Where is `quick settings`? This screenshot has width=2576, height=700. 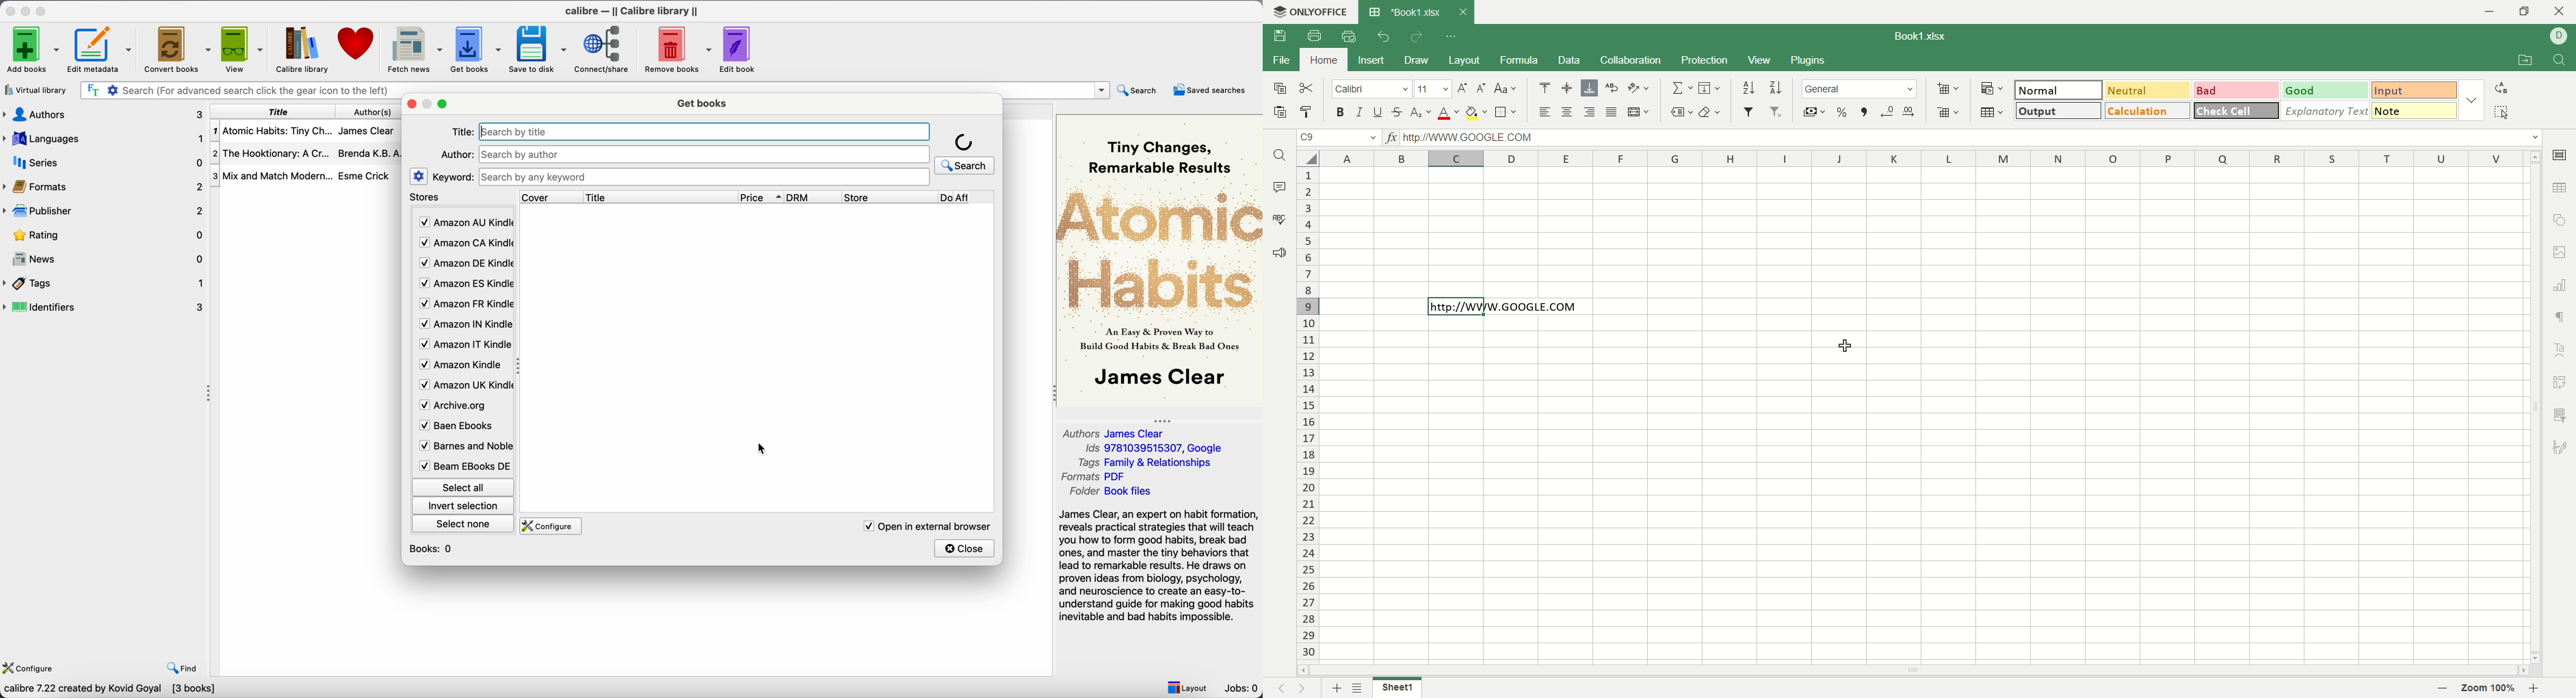 quick settings is located at coordinates (1453, 35).